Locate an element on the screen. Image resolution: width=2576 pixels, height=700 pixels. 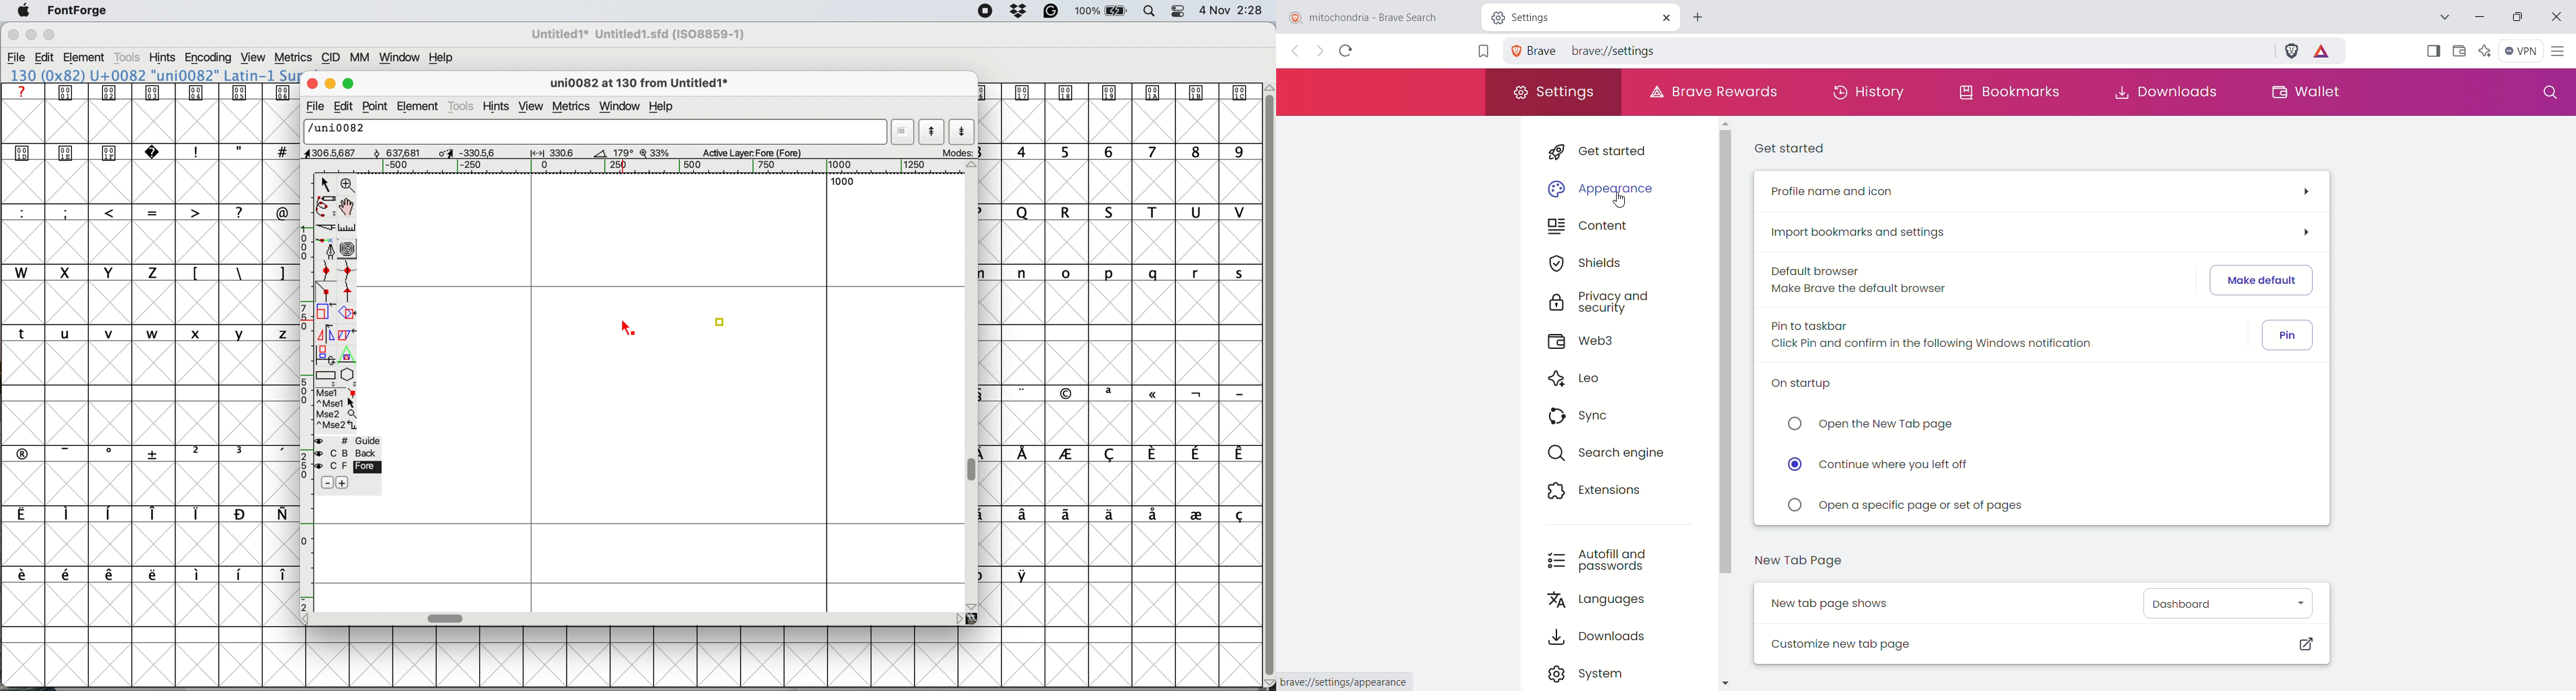
selector is located at coordinates (325, 186).